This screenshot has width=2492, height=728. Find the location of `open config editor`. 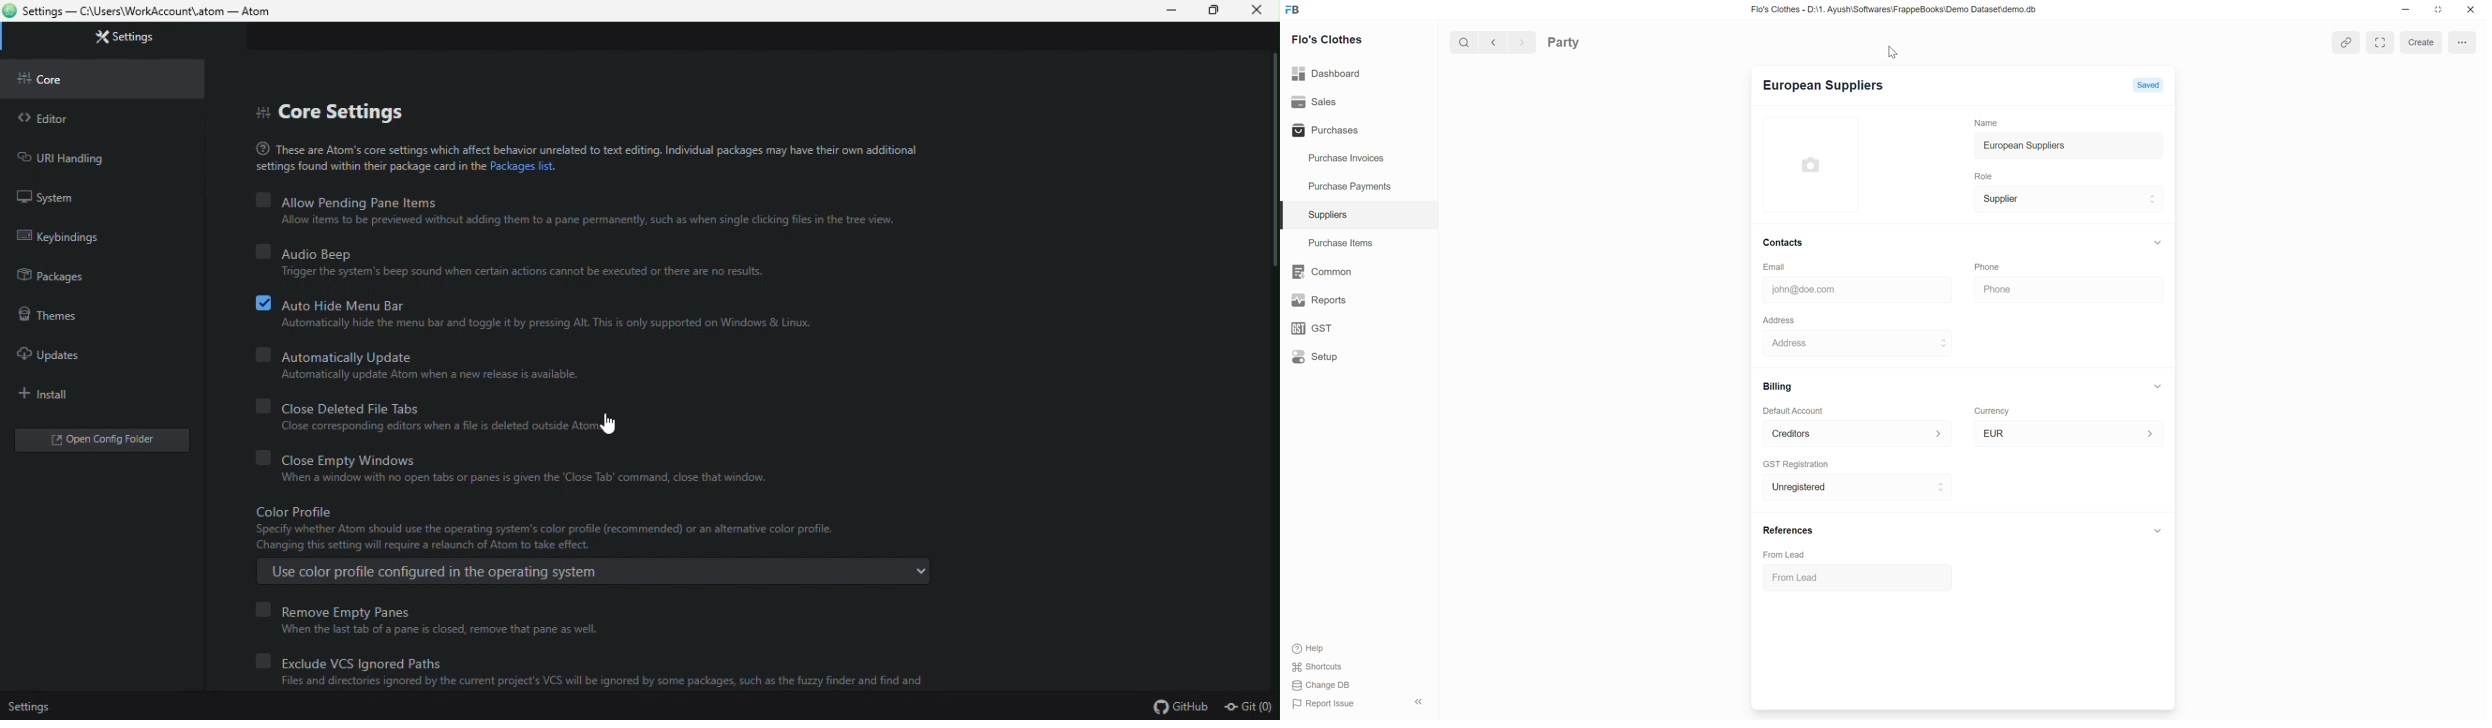

open config editor is located at coordinates (100, 439).